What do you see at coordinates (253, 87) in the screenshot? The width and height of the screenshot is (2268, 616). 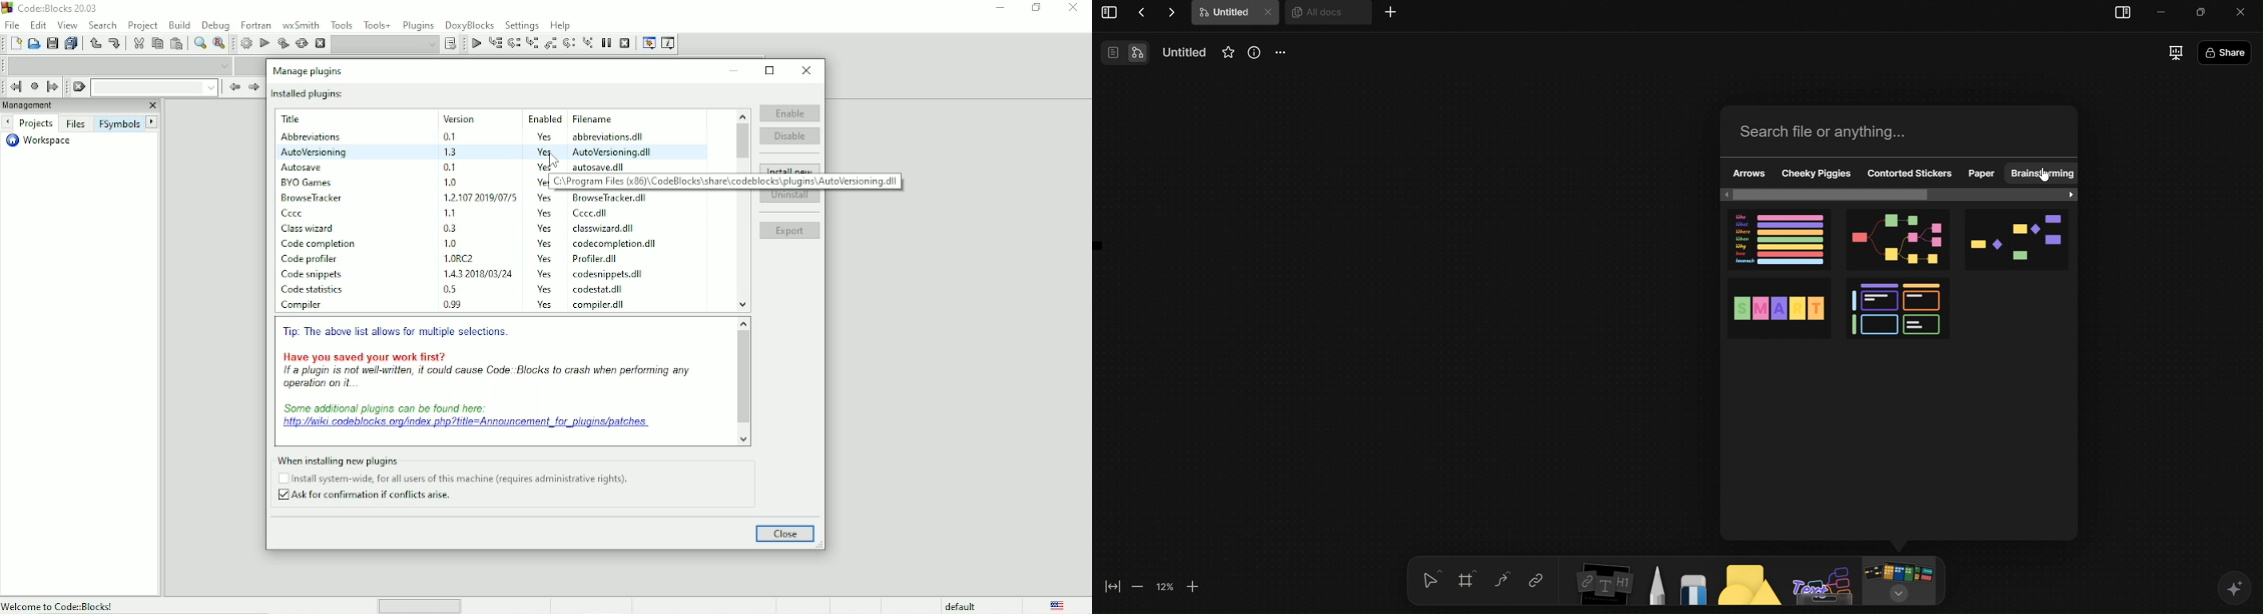 I see `Next` at bounding box center [253, 87].